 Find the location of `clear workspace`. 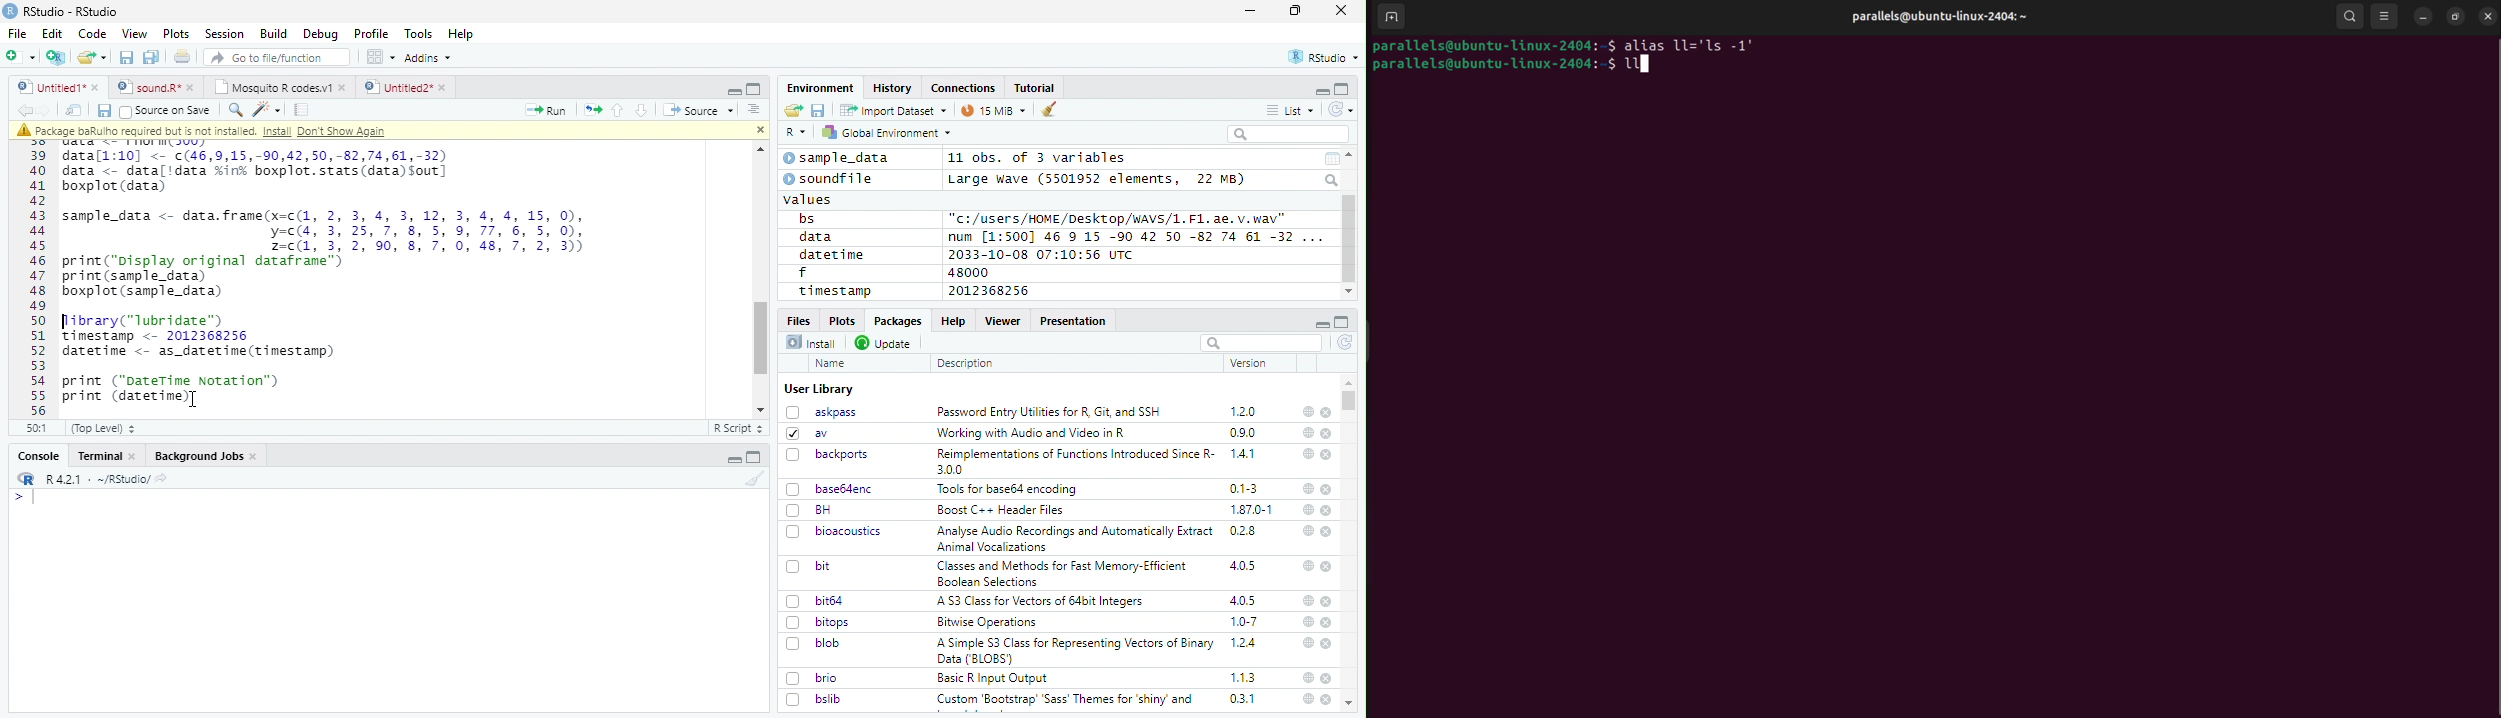

clear workspace is located at coordinates (751, 478).